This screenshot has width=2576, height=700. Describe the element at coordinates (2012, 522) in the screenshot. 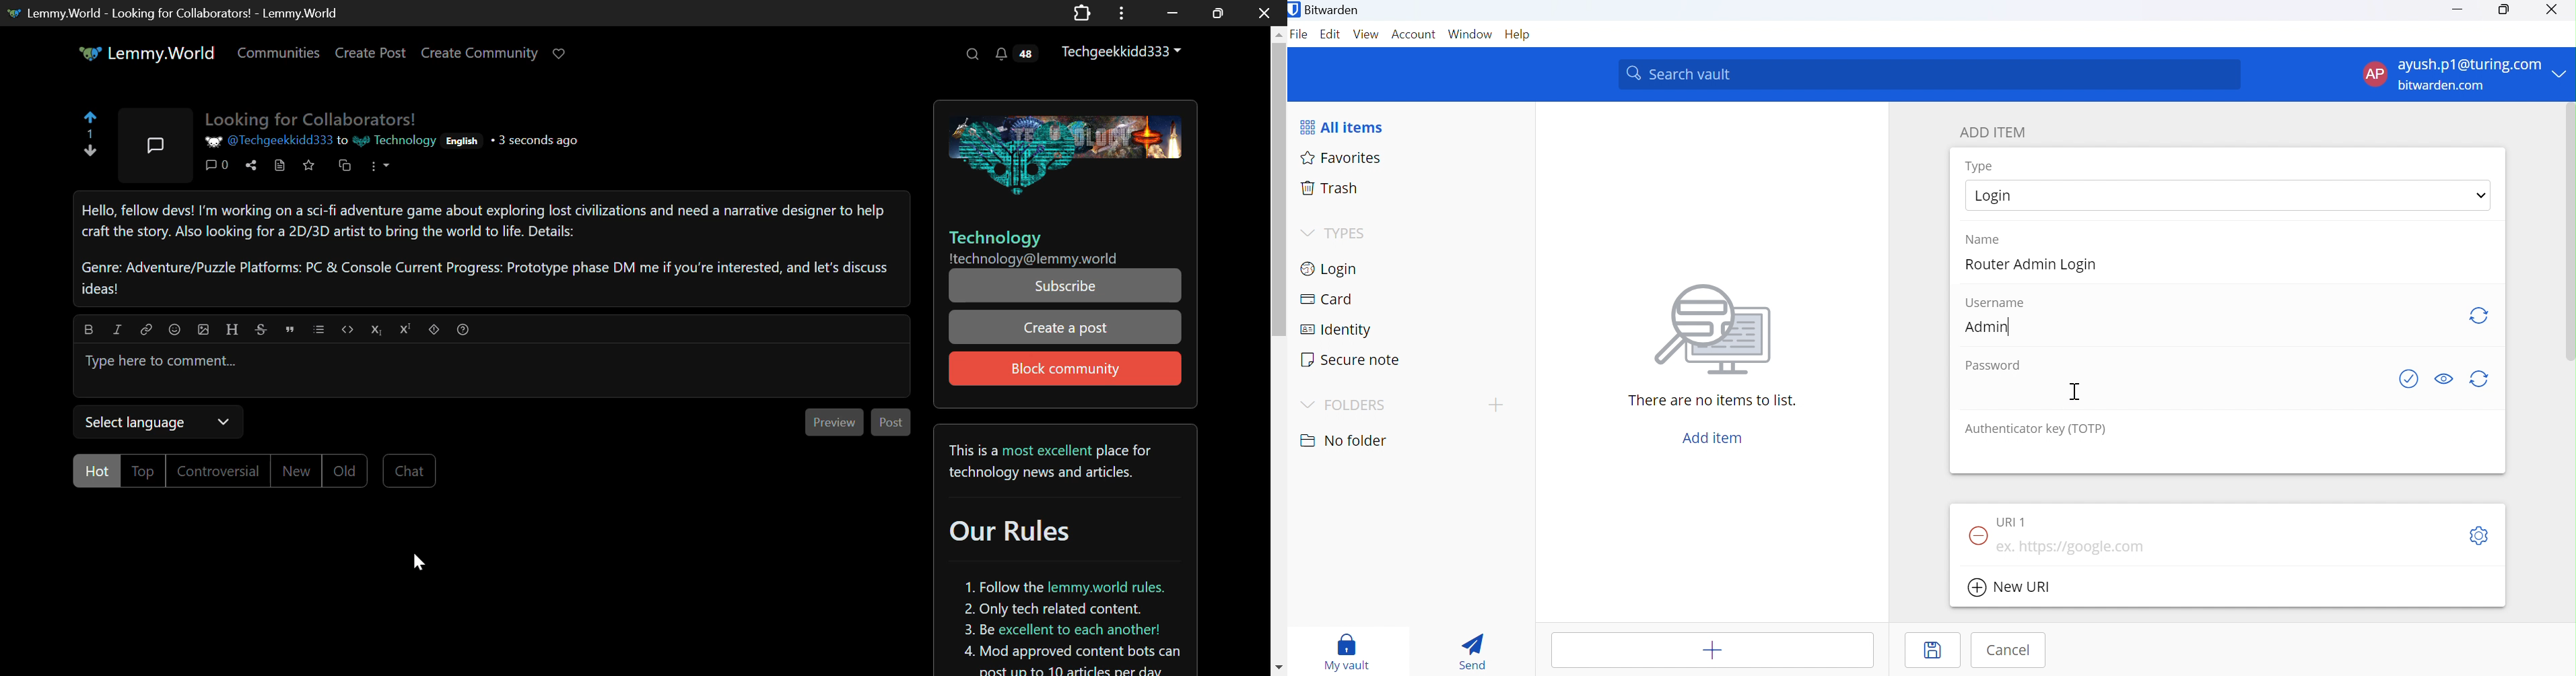

I see `URI 1` at that location.